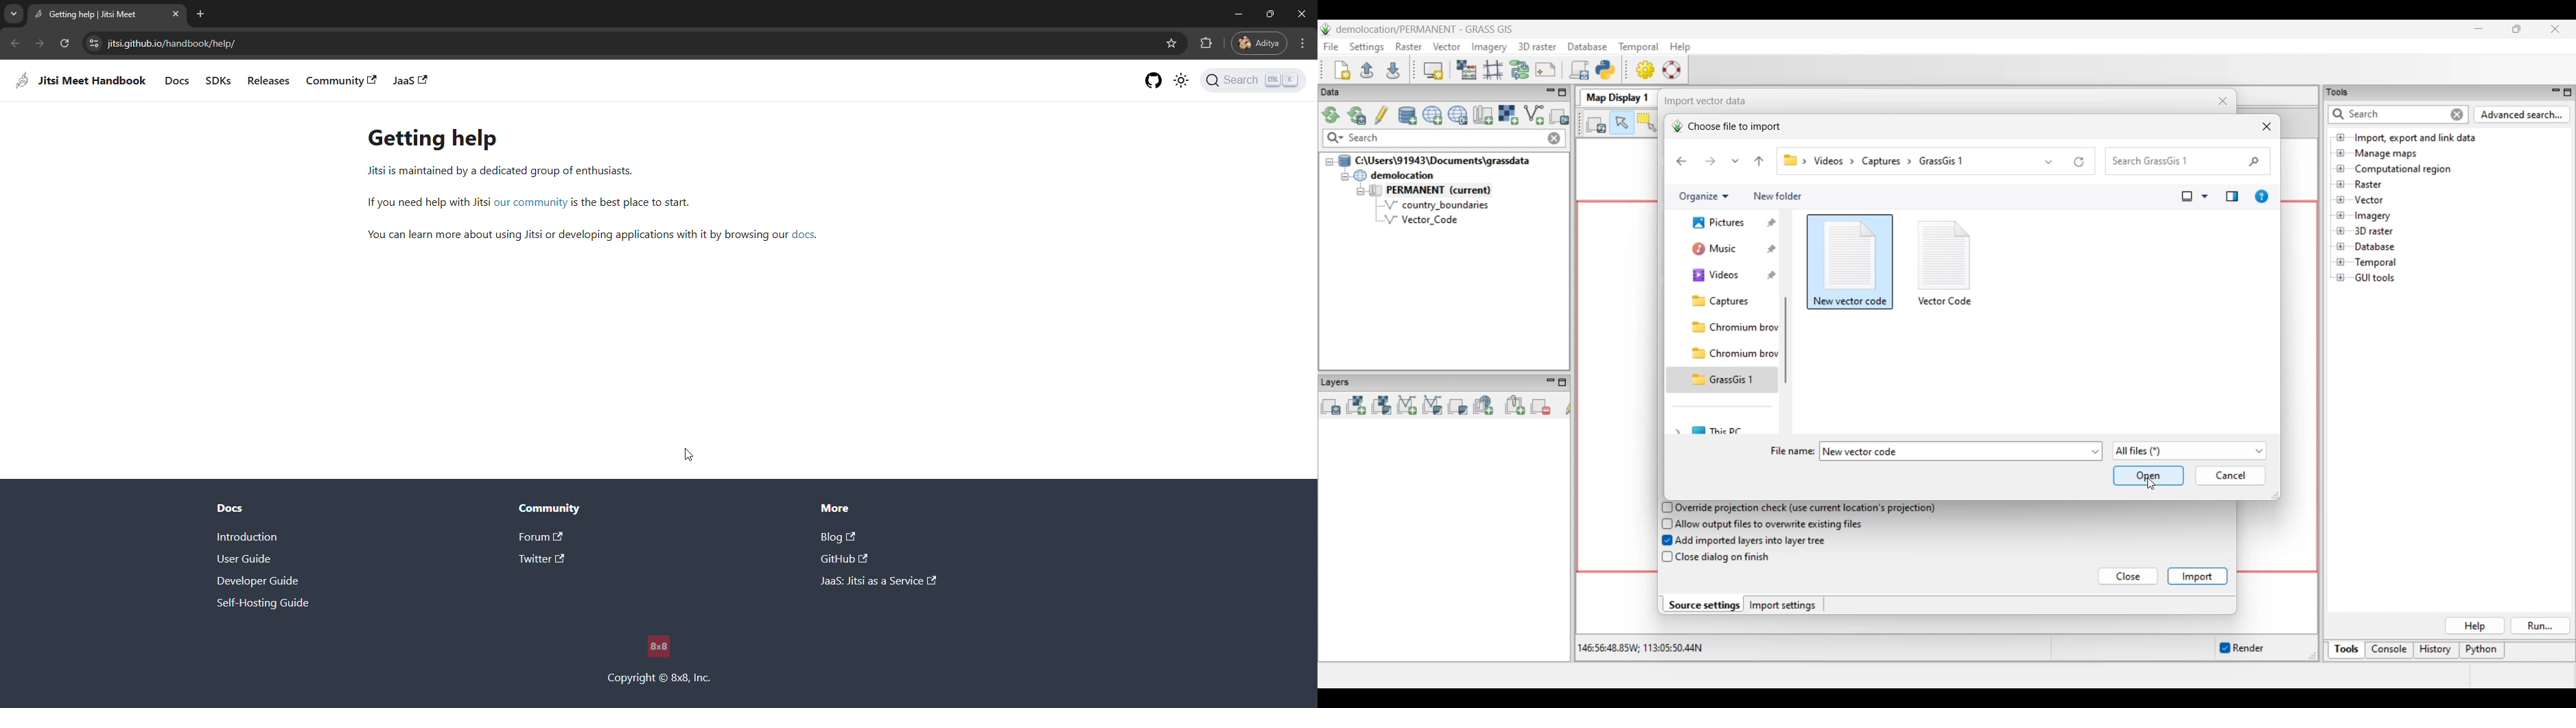 The image size is (2576, 728). What do you see at coordinates (168, 44) in the screenshot?
I see `help website` at bounding box center [168, 44].